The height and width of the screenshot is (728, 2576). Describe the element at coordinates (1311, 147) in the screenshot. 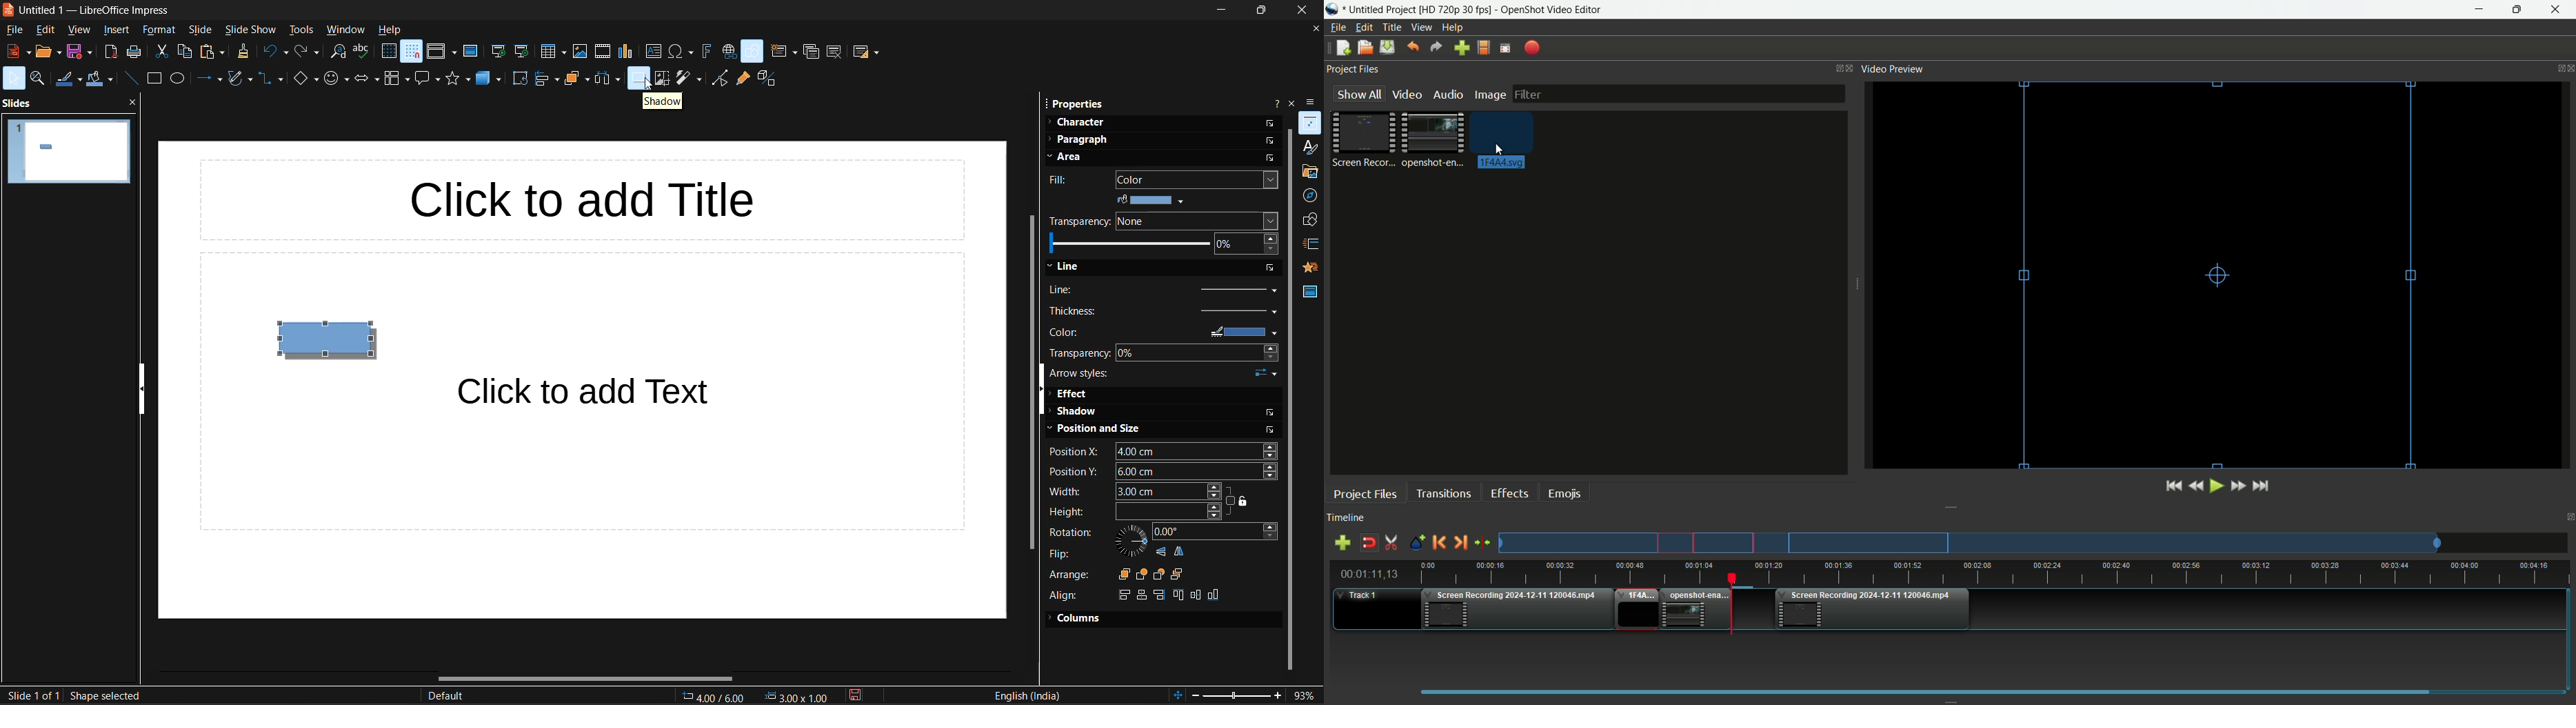

I see `styles` at that location.